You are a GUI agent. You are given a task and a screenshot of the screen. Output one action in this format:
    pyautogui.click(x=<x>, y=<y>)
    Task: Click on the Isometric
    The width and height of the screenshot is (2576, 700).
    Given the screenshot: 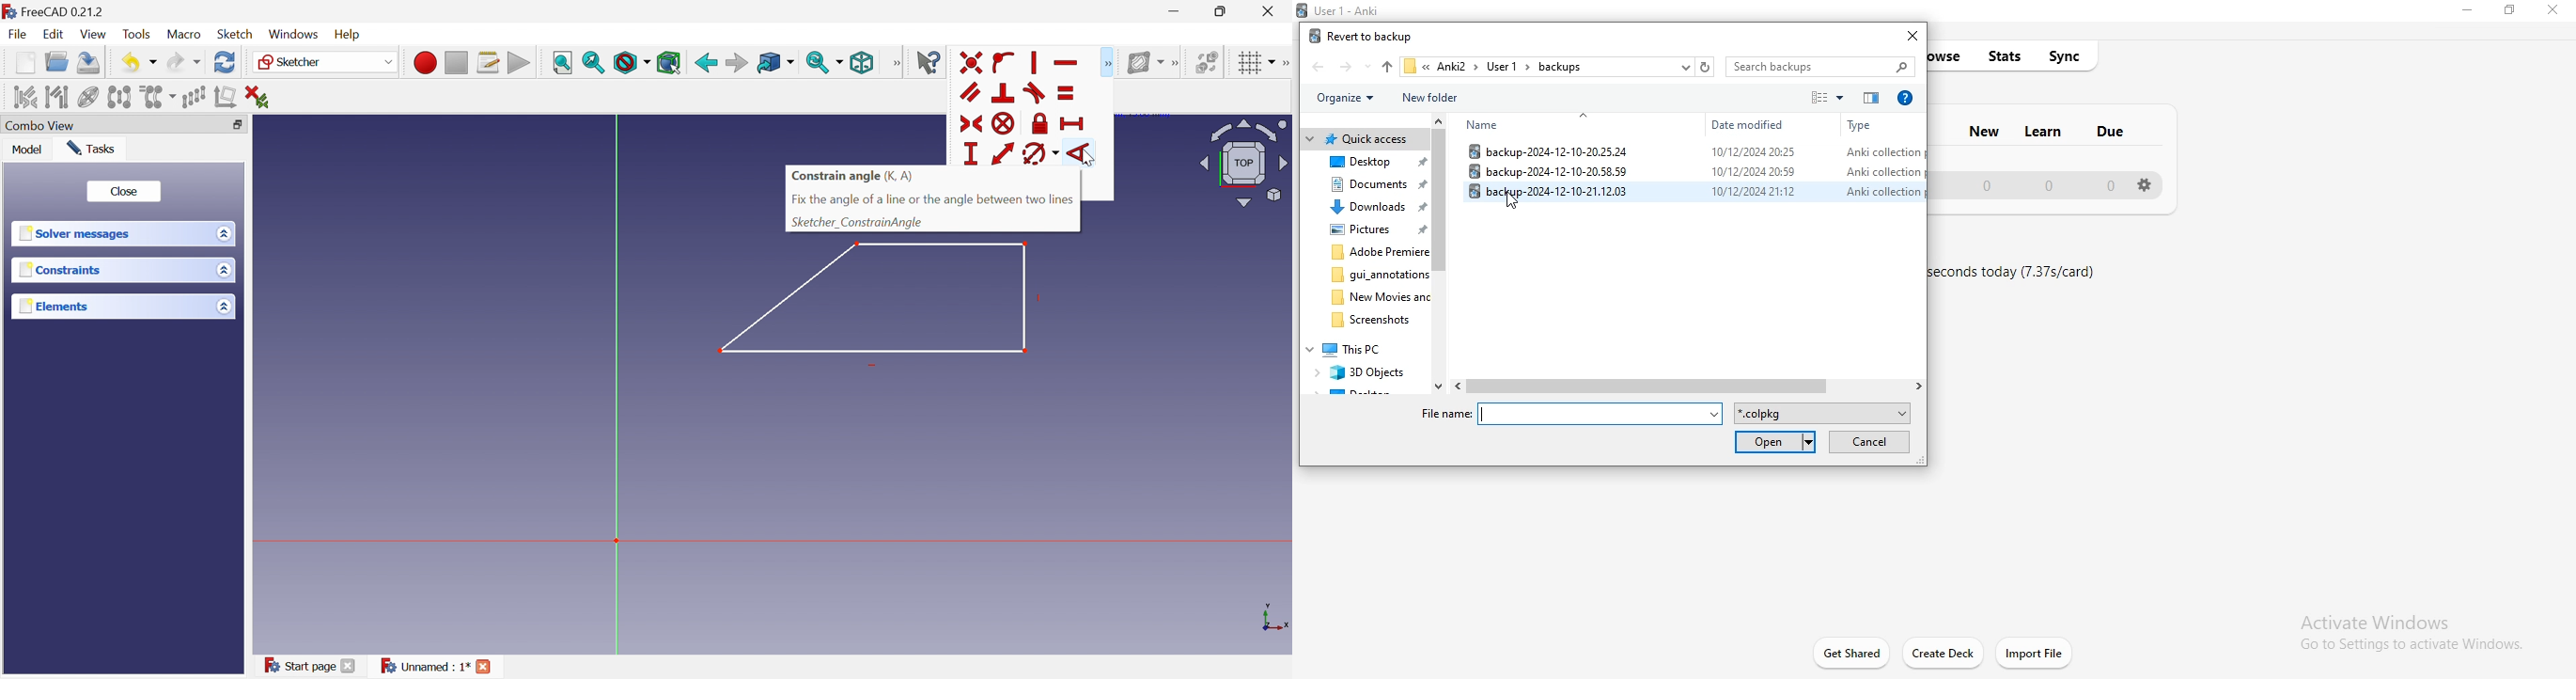 What is the action you would take?
    pyautogui.click(x=863, y=63)
    